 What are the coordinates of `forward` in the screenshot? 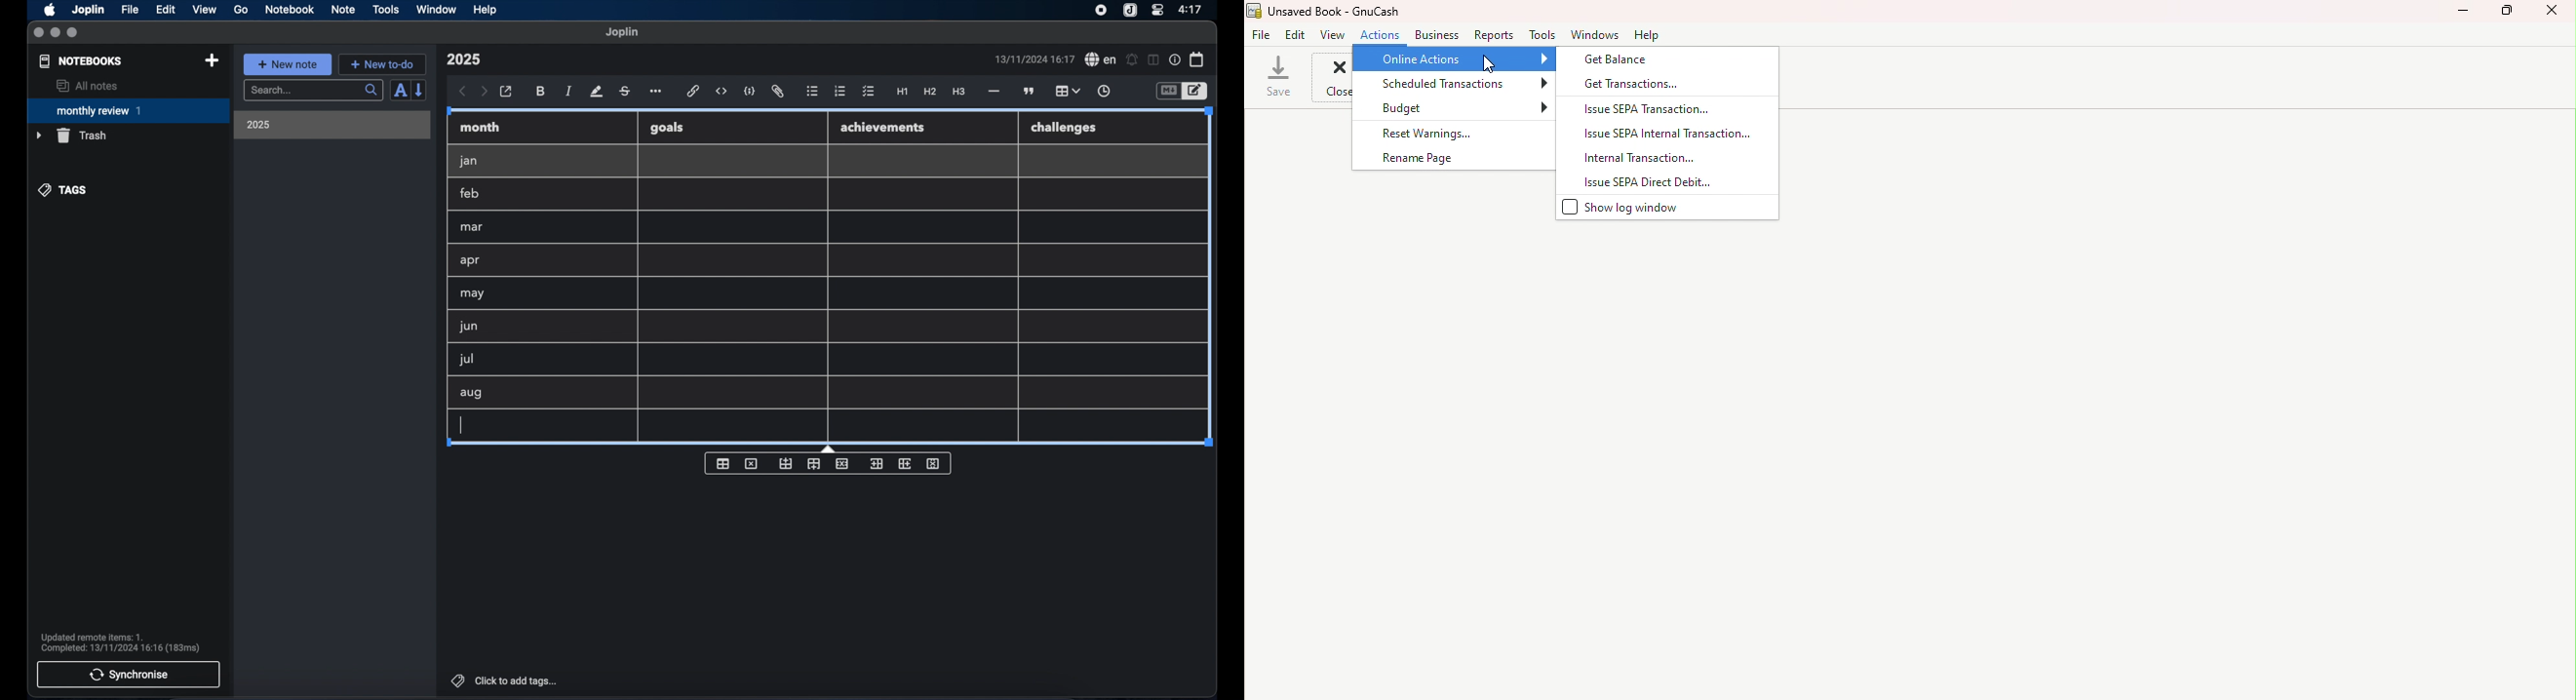 It's located at (484, 92).